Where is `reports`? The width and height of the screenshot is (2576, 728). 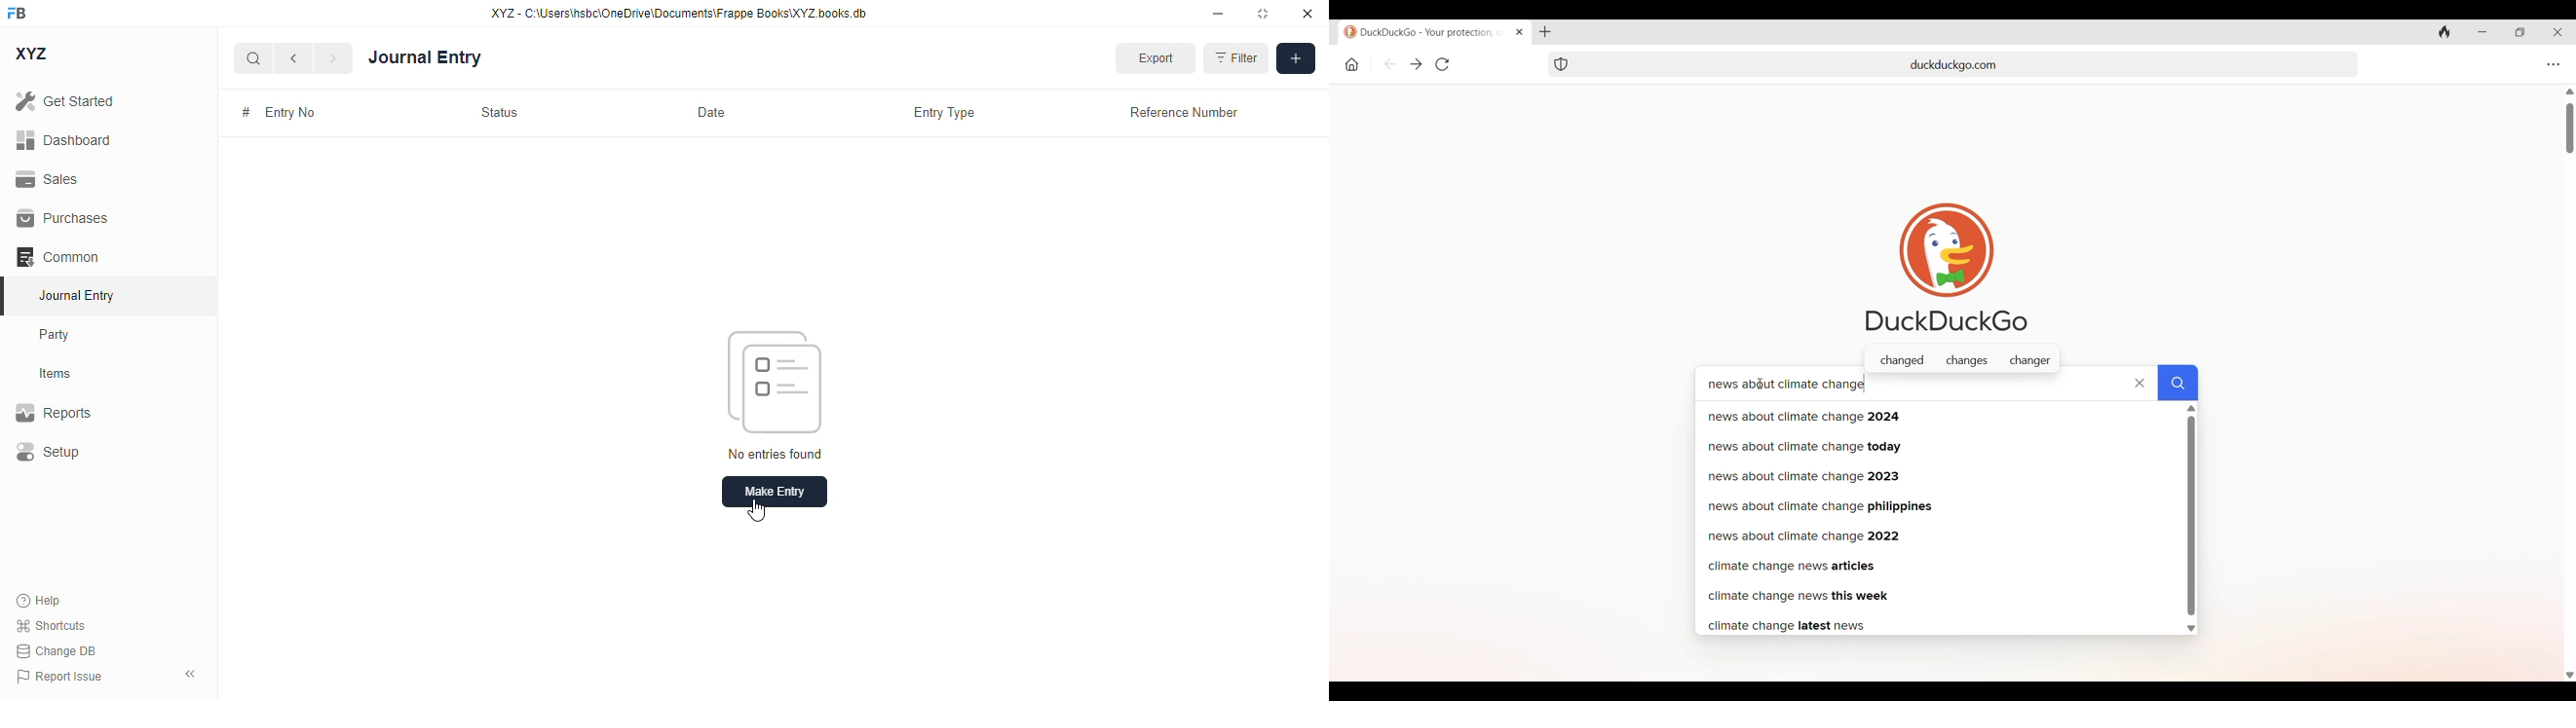
reports is located at coordinates (54, 412).